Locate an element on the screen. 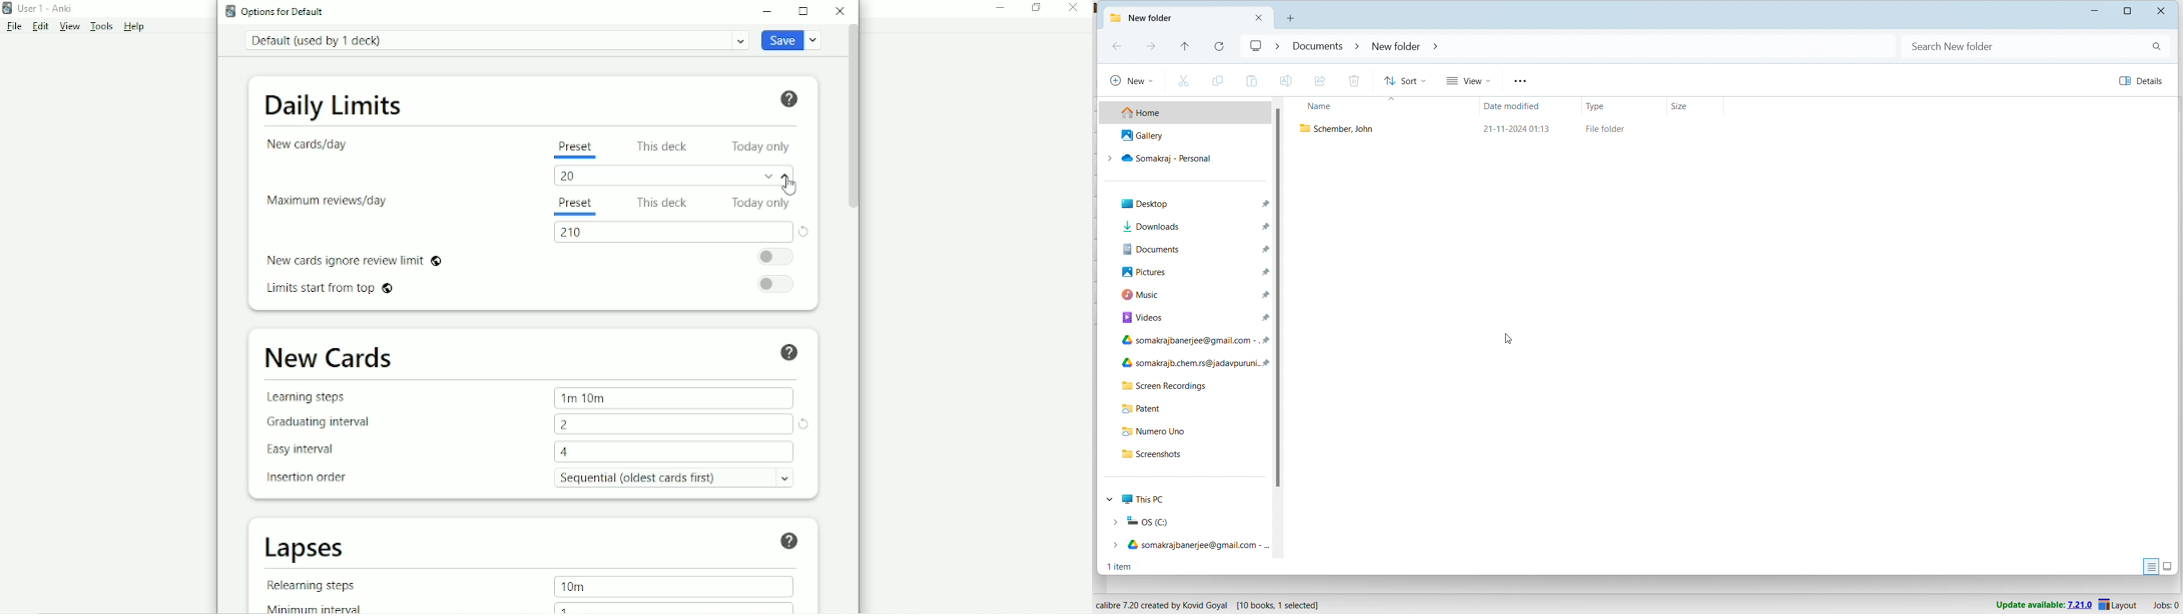 This screenshot has width=2184, height=616. Decrement value is located at coordinates (768, 177).